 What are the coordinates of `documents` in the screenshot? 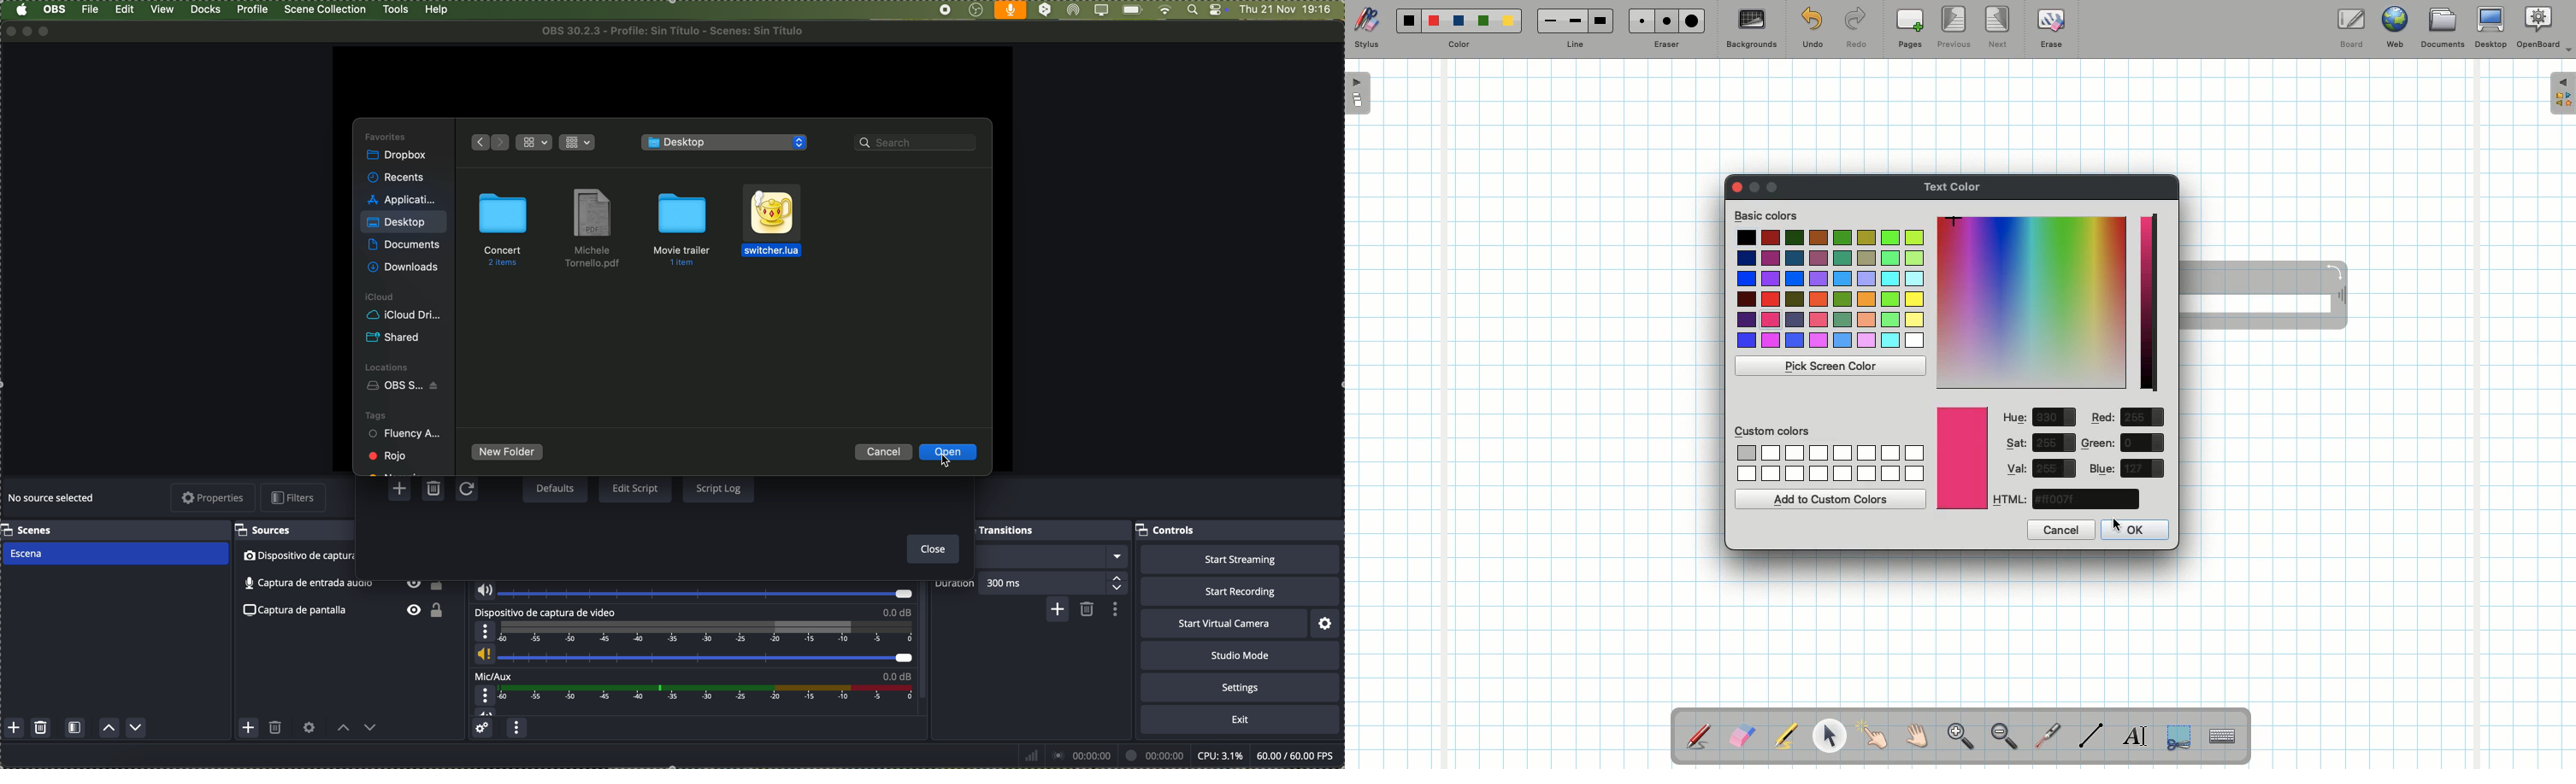 It's located at (404, 246).